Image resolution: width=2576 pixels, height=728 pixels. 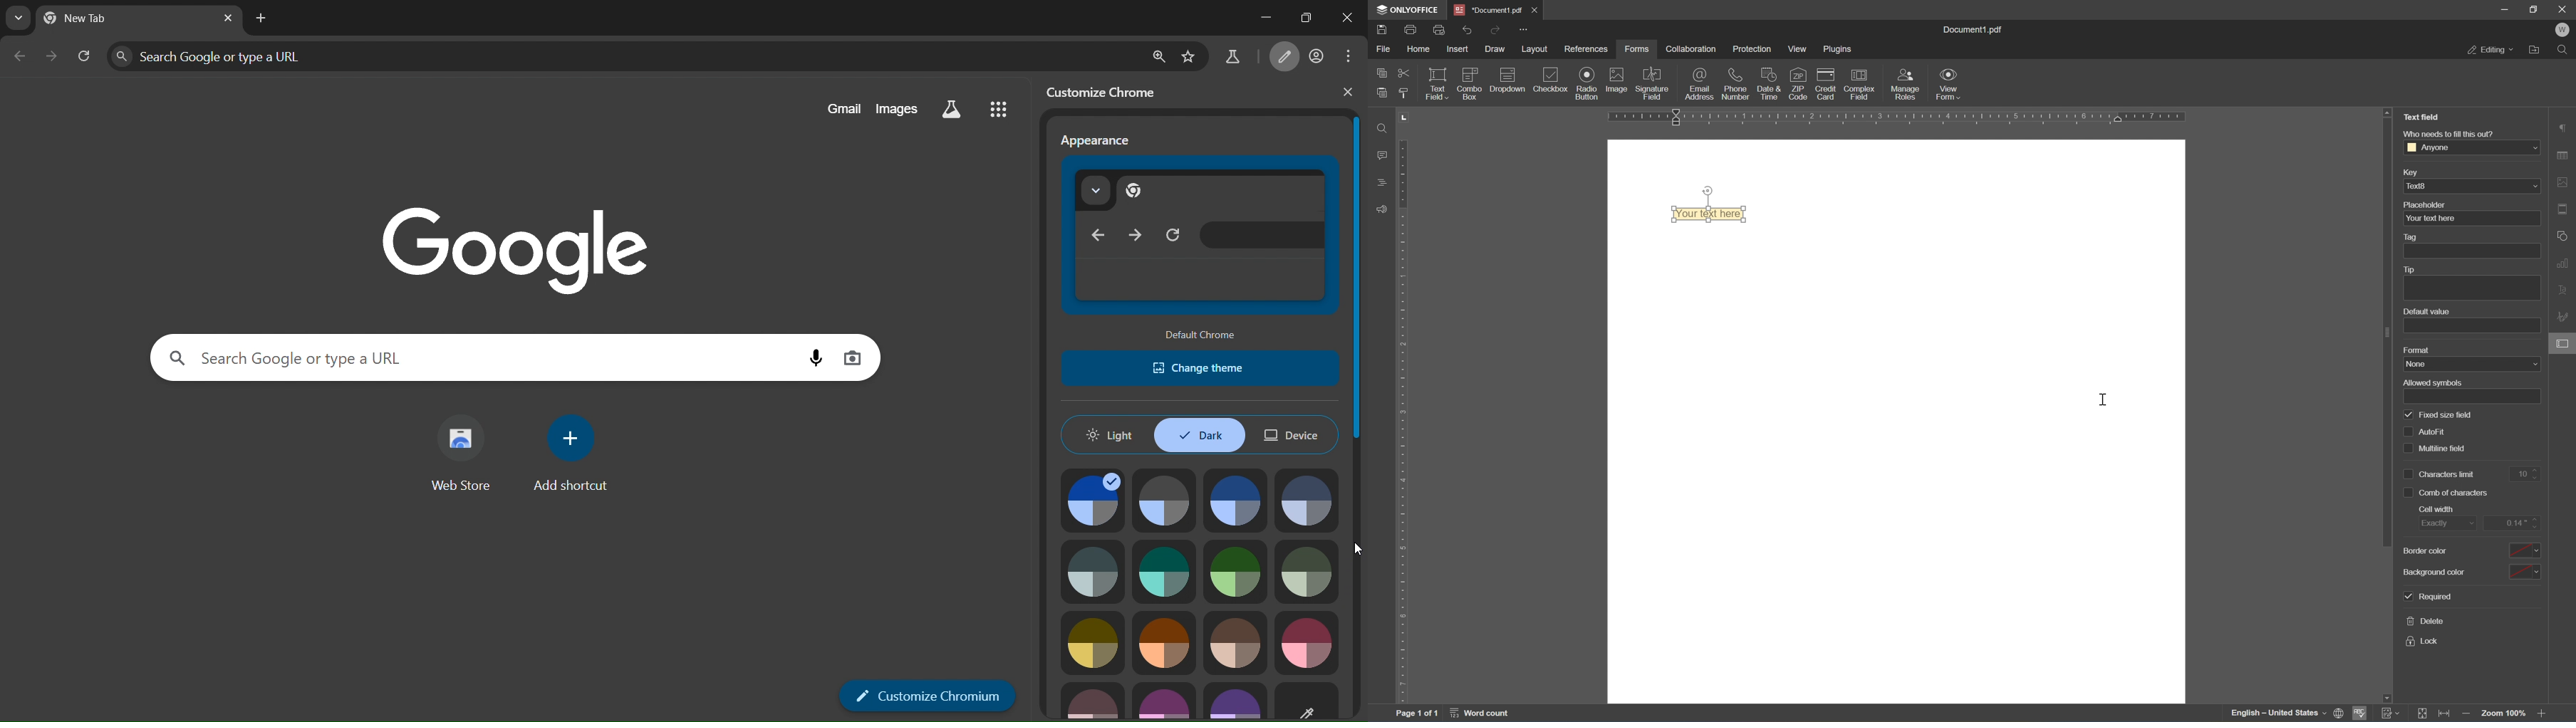 What do you see at coordinates (2415, 236) in the screenshot?
I see `tag` at bounding box center [2415, 236].